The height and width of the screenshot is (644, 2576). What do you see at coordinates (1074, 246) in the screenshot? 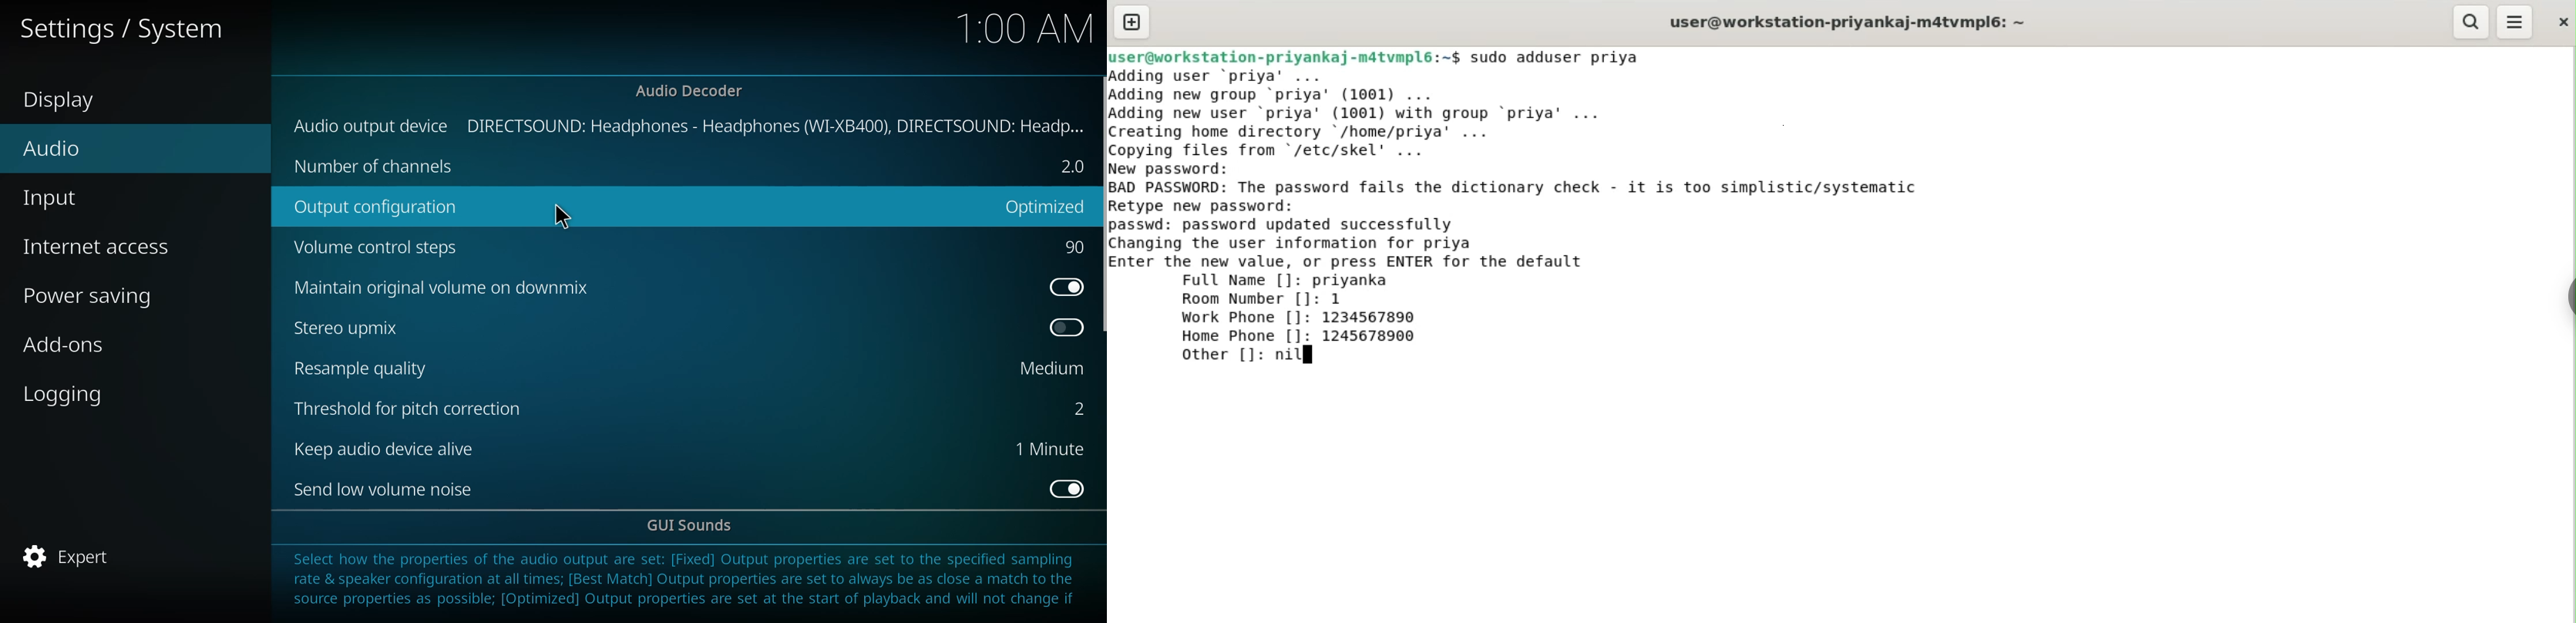
I see `90` at bounding box center [1074, 246].